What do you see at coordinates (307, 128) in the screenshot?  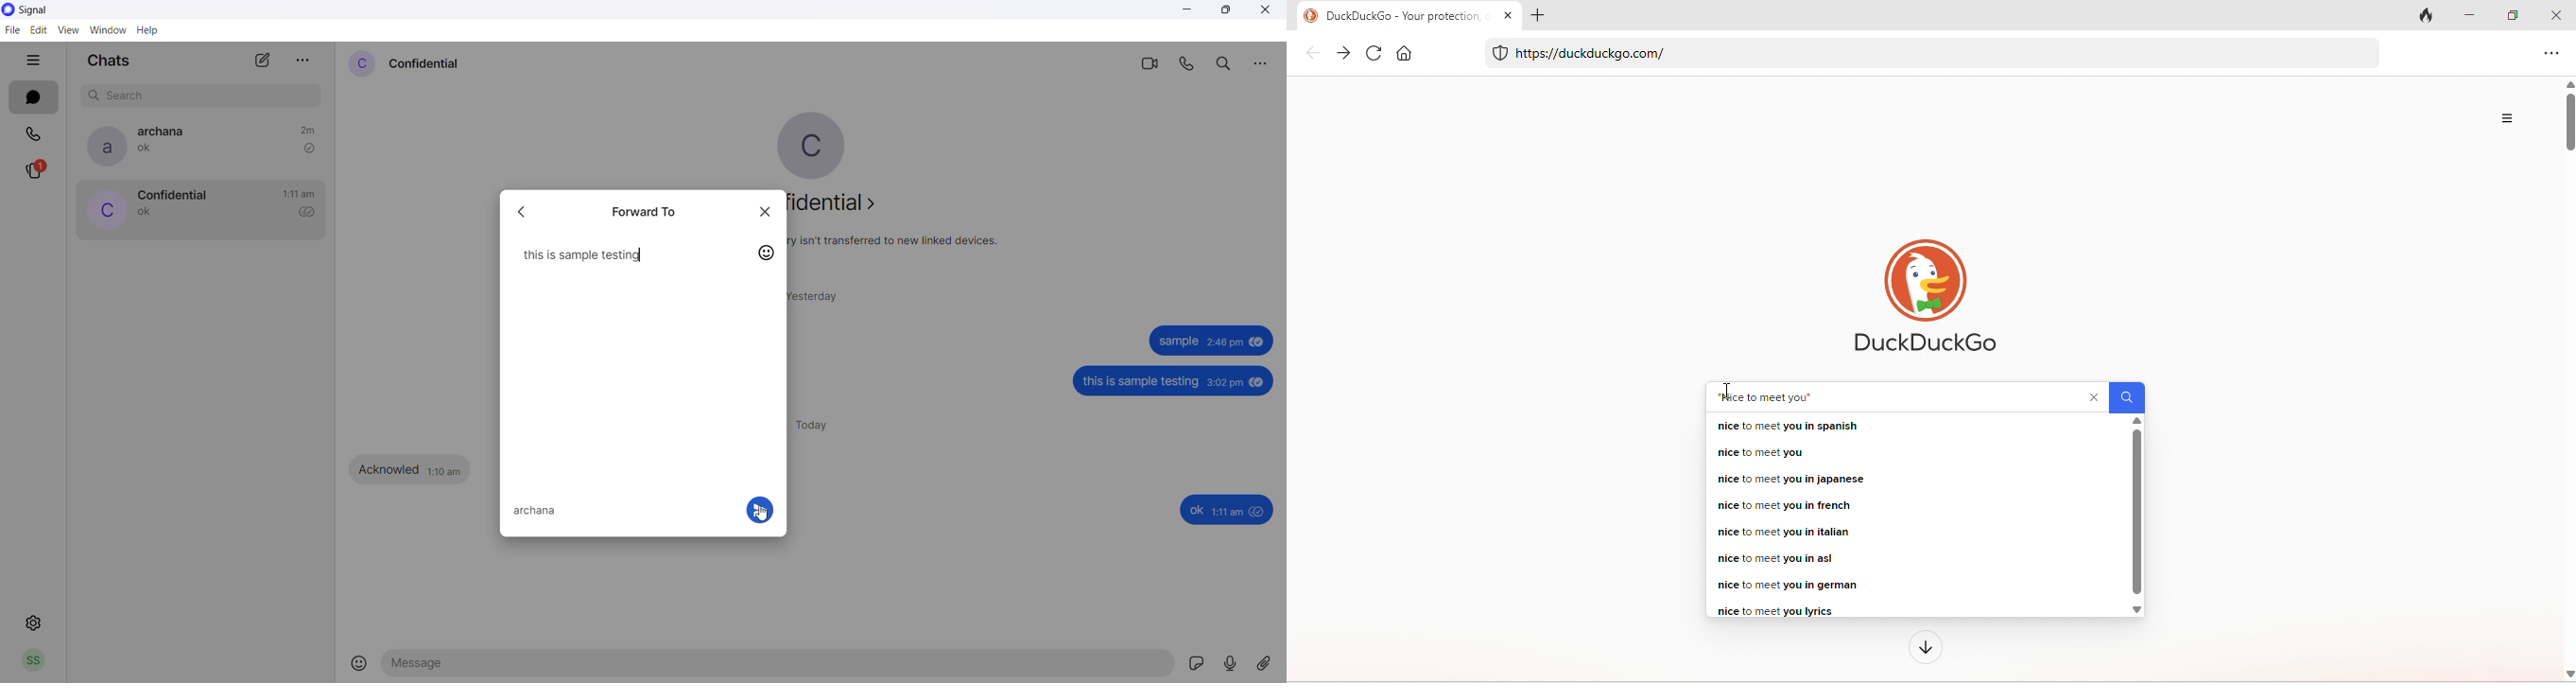 I see `time passed since last message` at bounding box center [307, 128].